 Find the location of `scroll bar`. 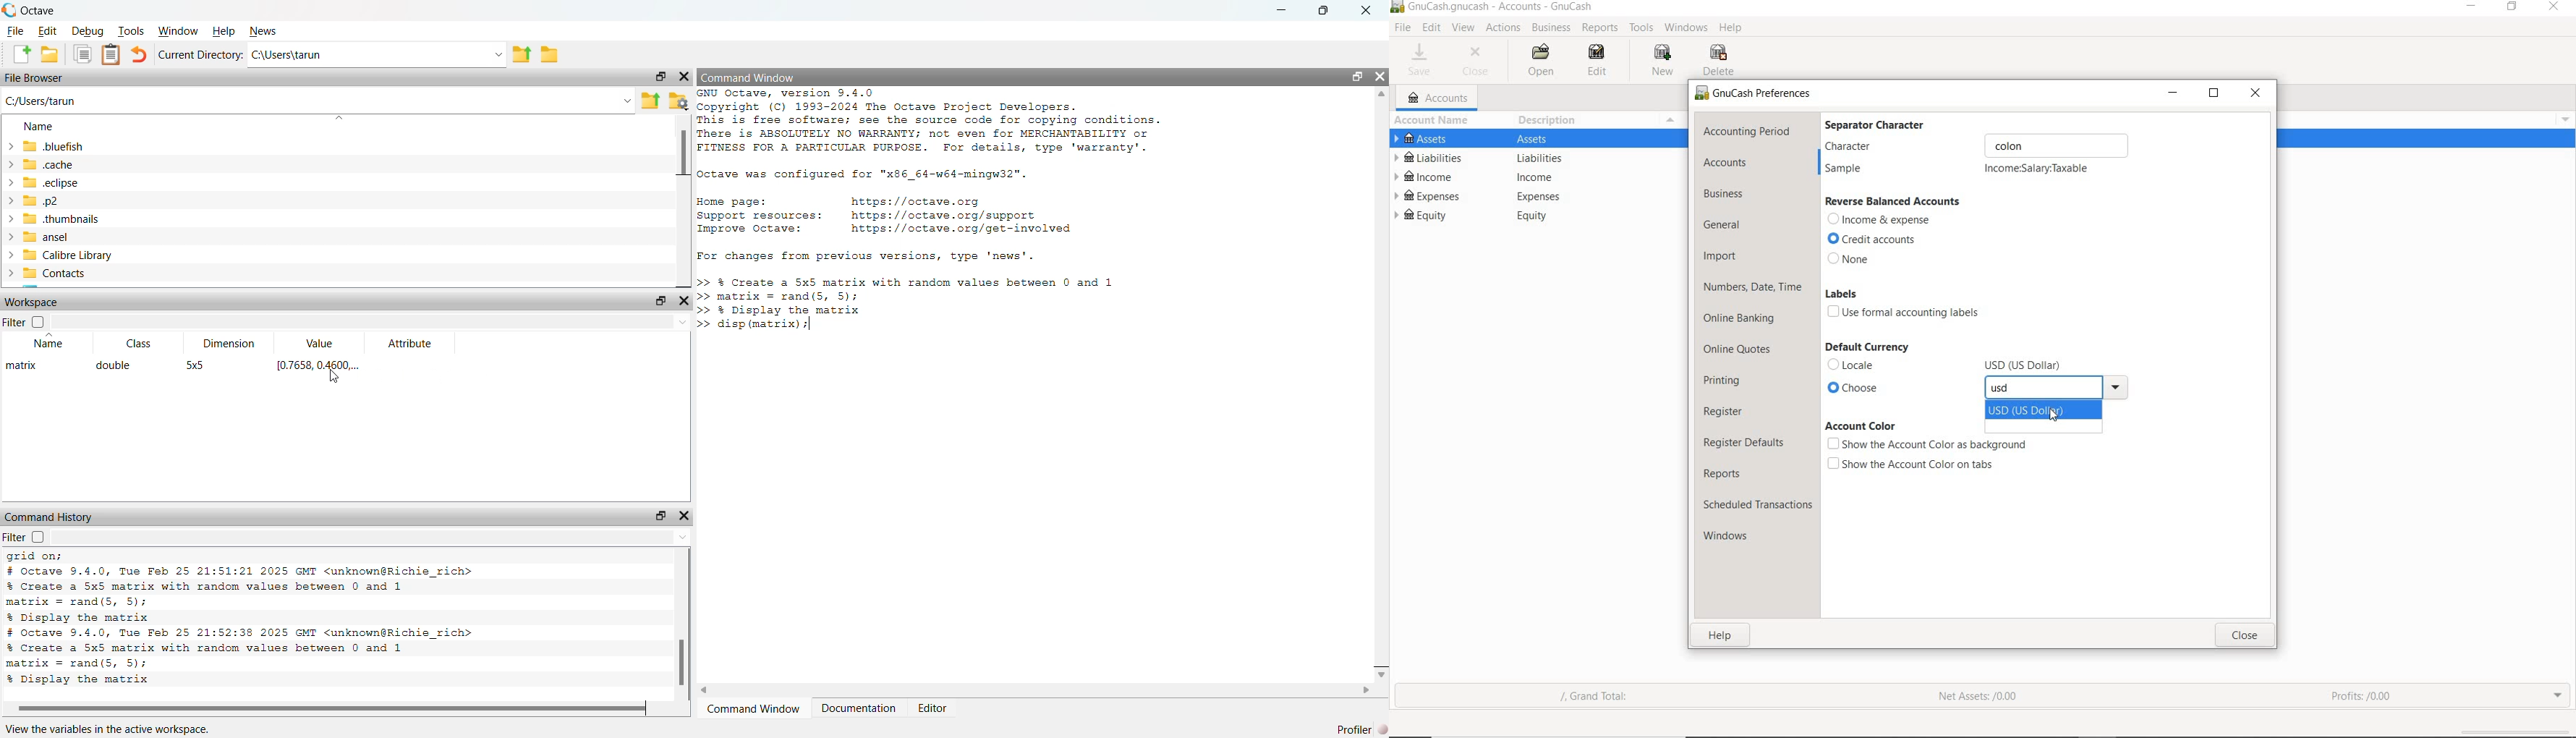

scroll bar is located at coordinates (331, 708).